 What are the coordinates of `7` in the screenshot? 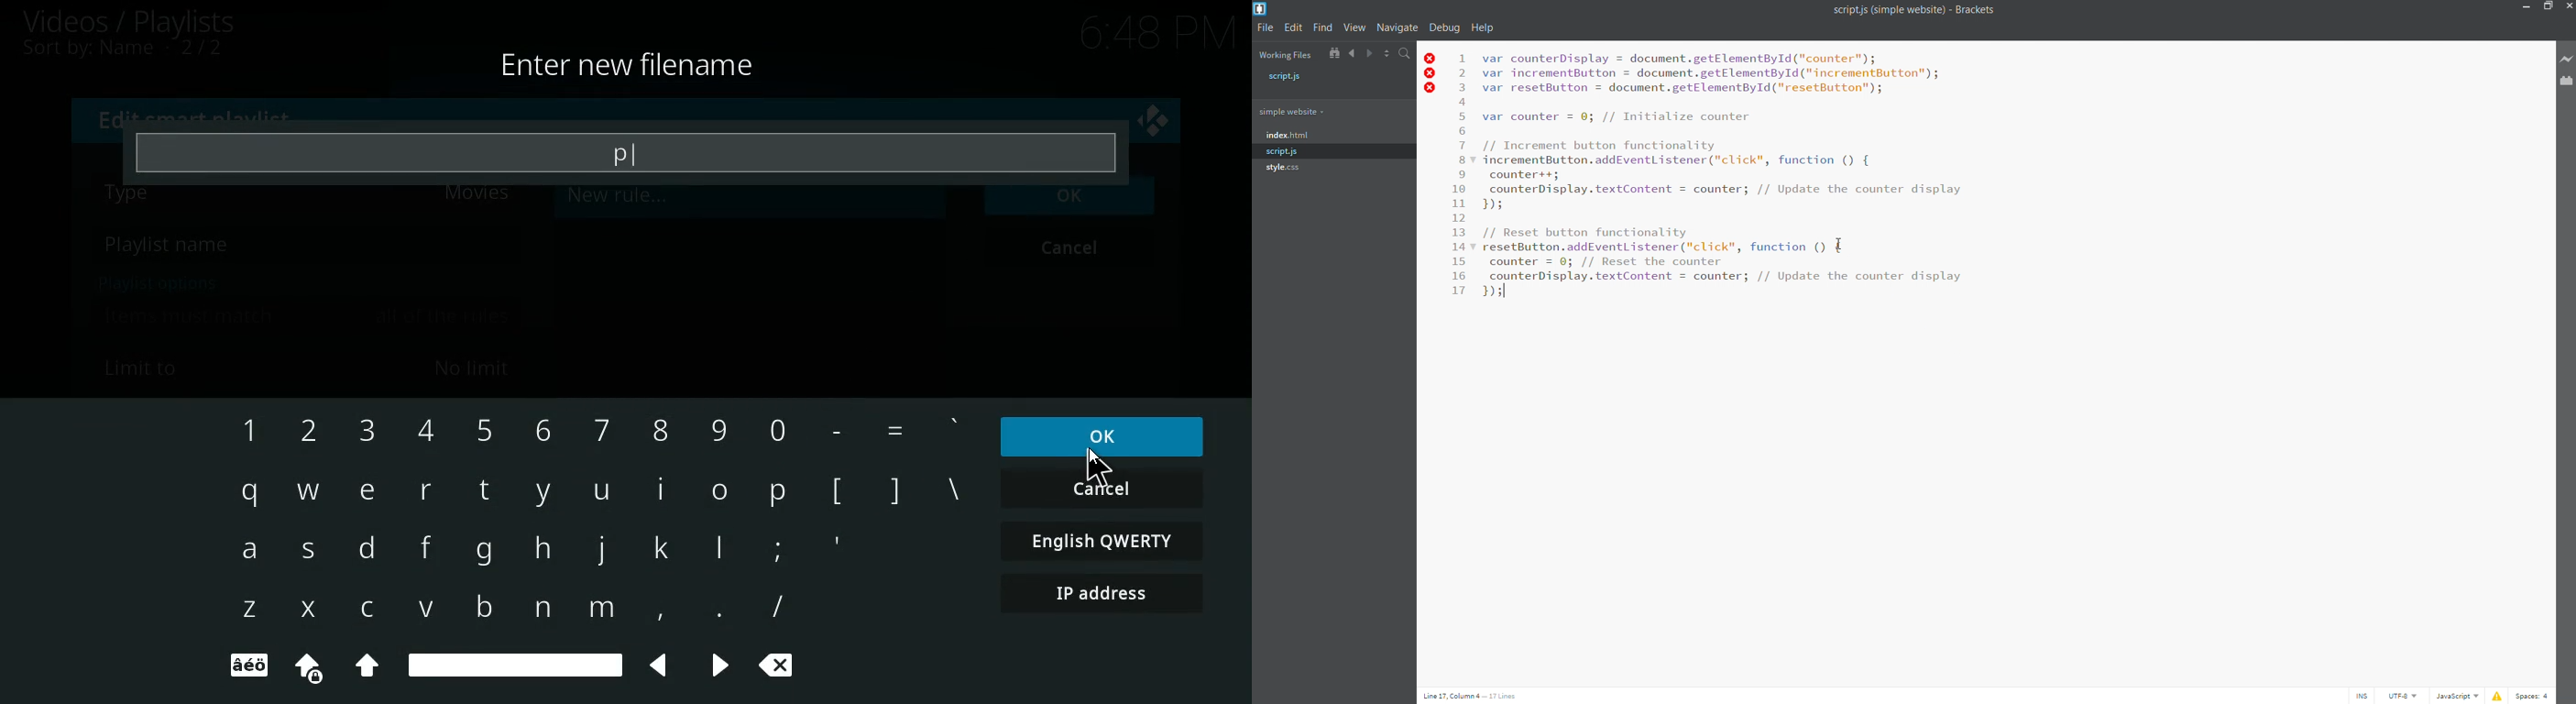 It's located at (597, 429).